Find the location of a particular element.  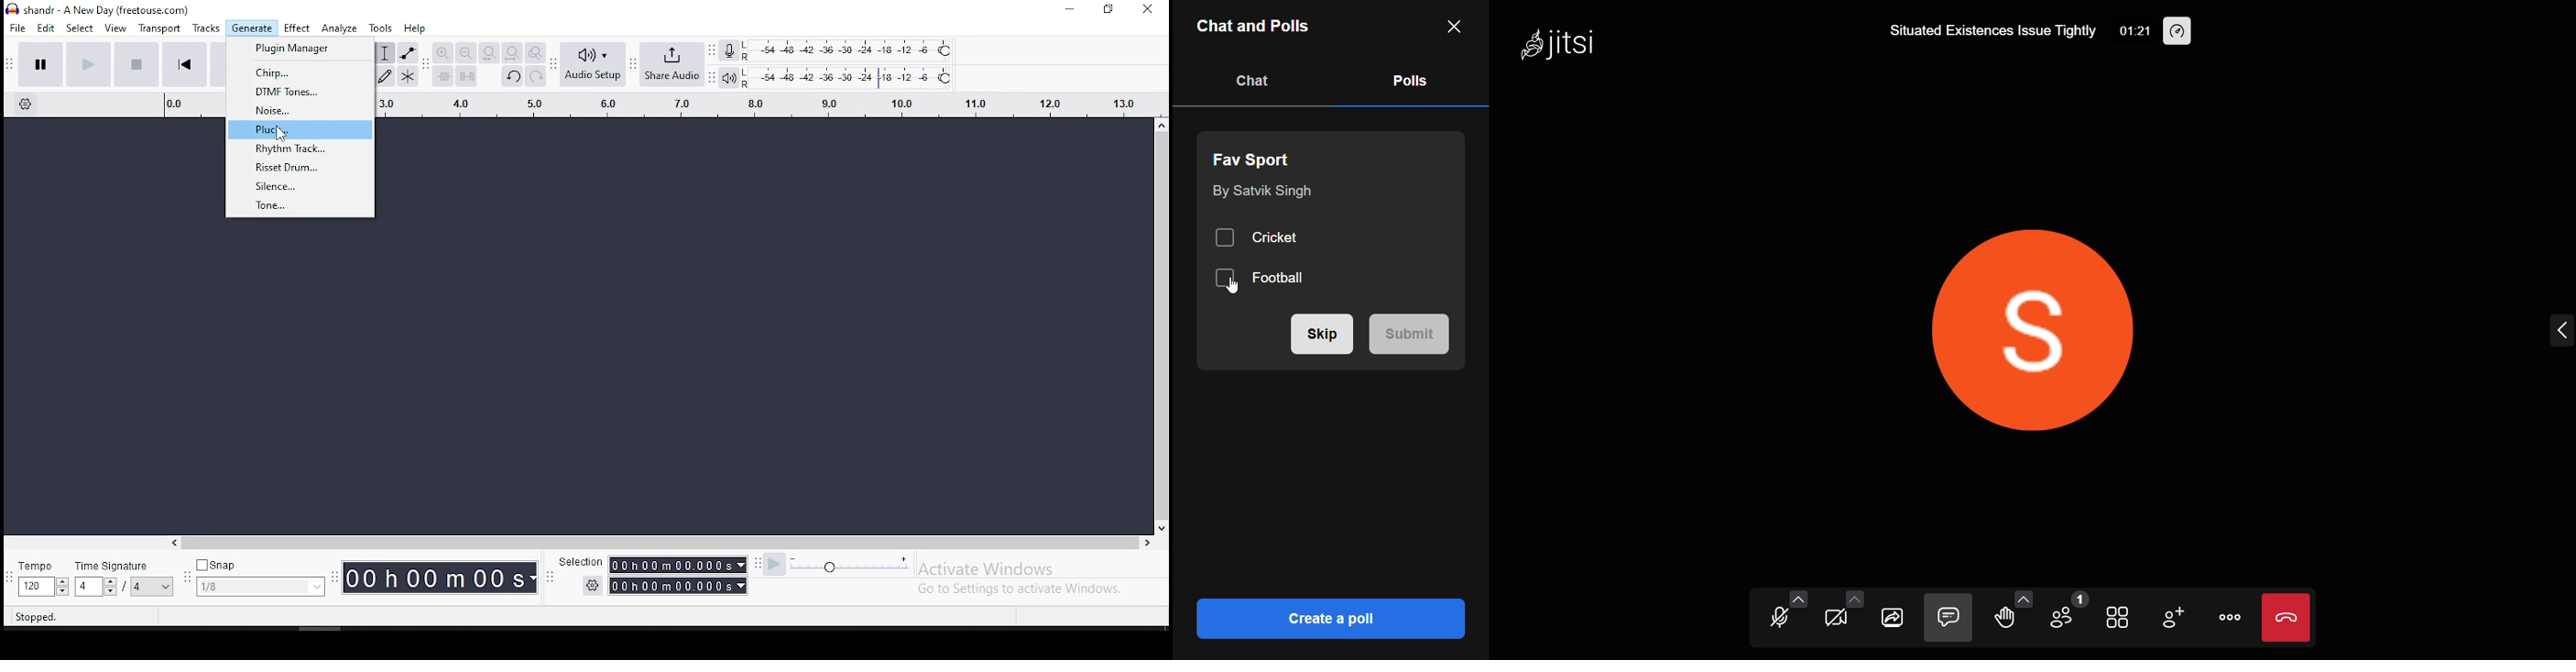

rhythm track is located at coordinates (302, 150).